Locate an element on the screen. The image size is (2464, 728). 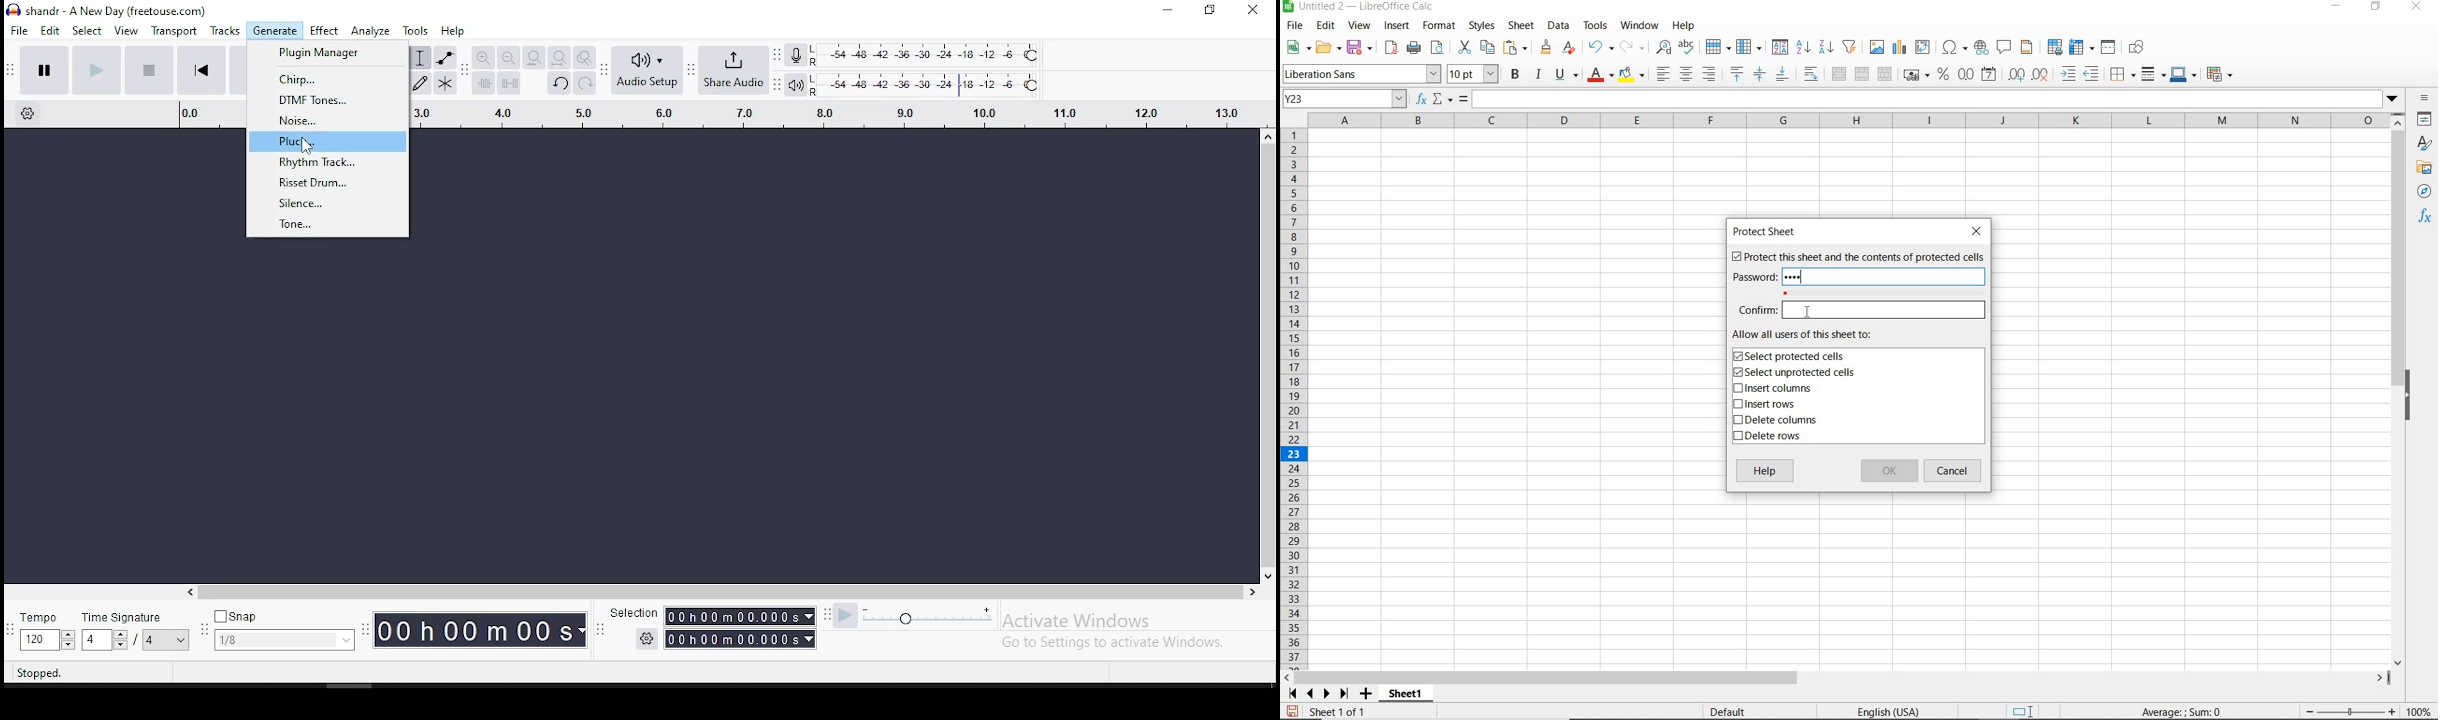
TOOLS is located at coordinates (1594, 26).